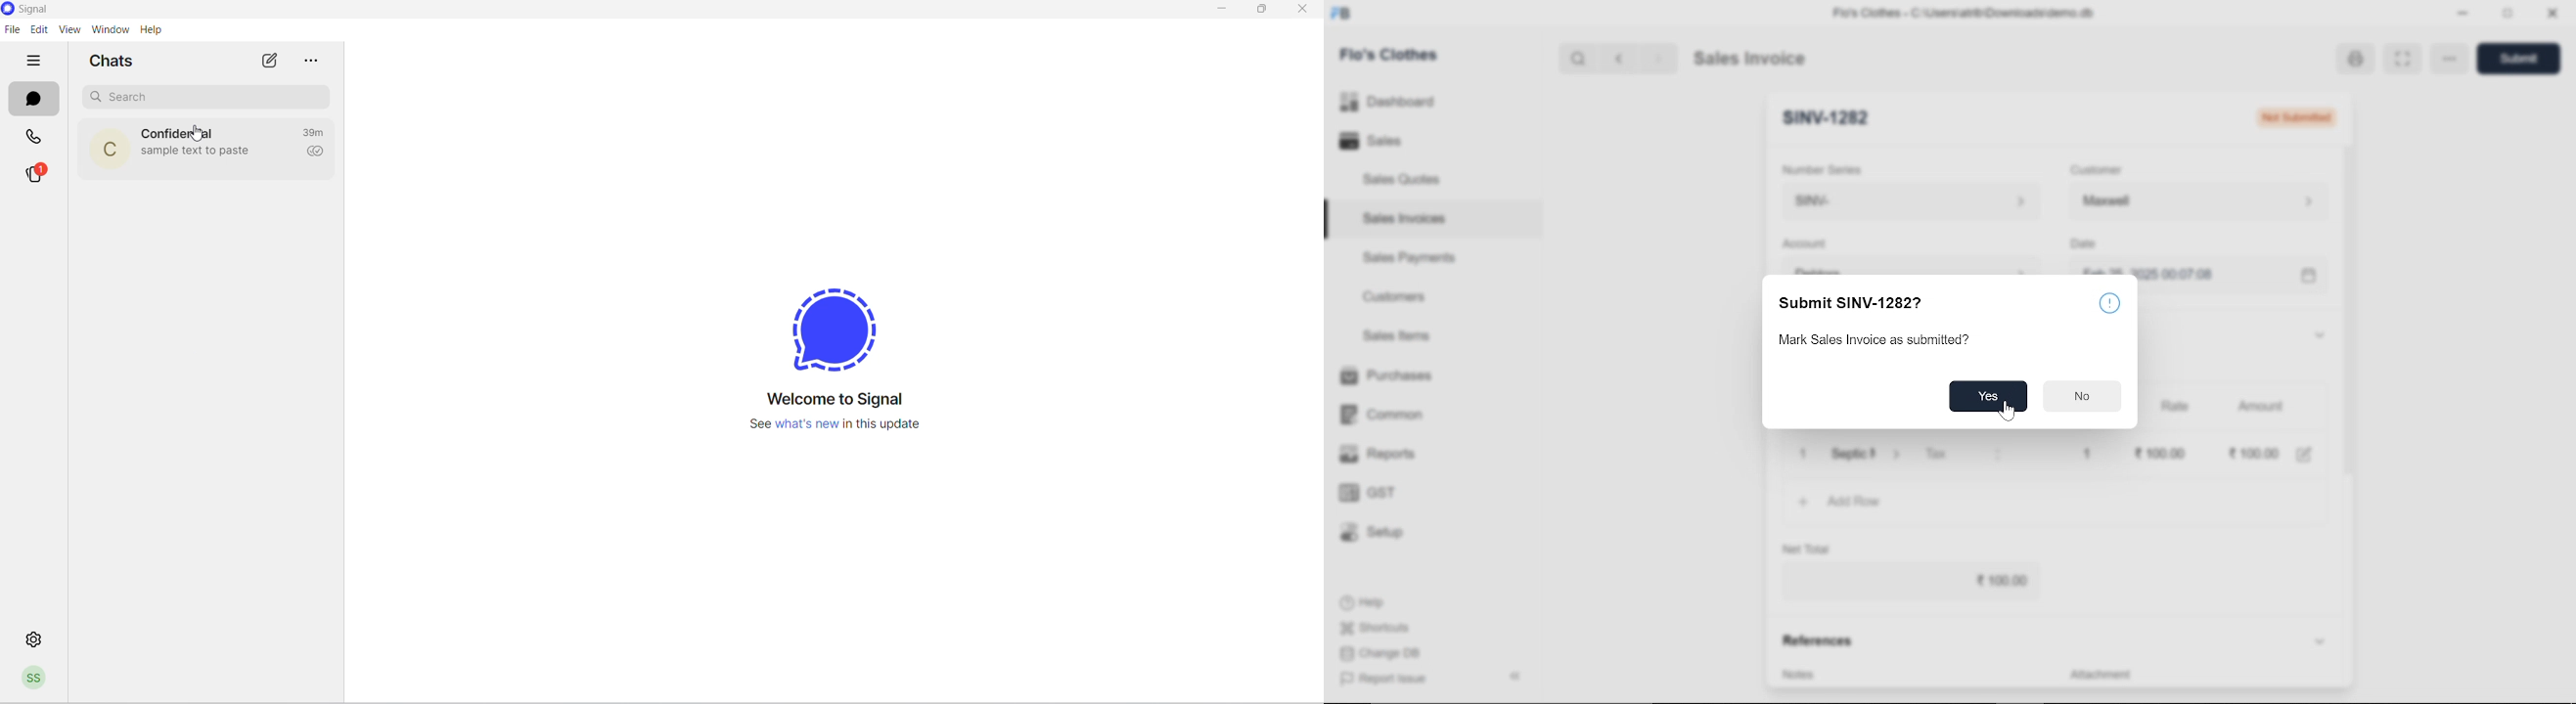  Describe the element at coordinates (831, 399) in the screenshot. I see `welcome message` at that location.